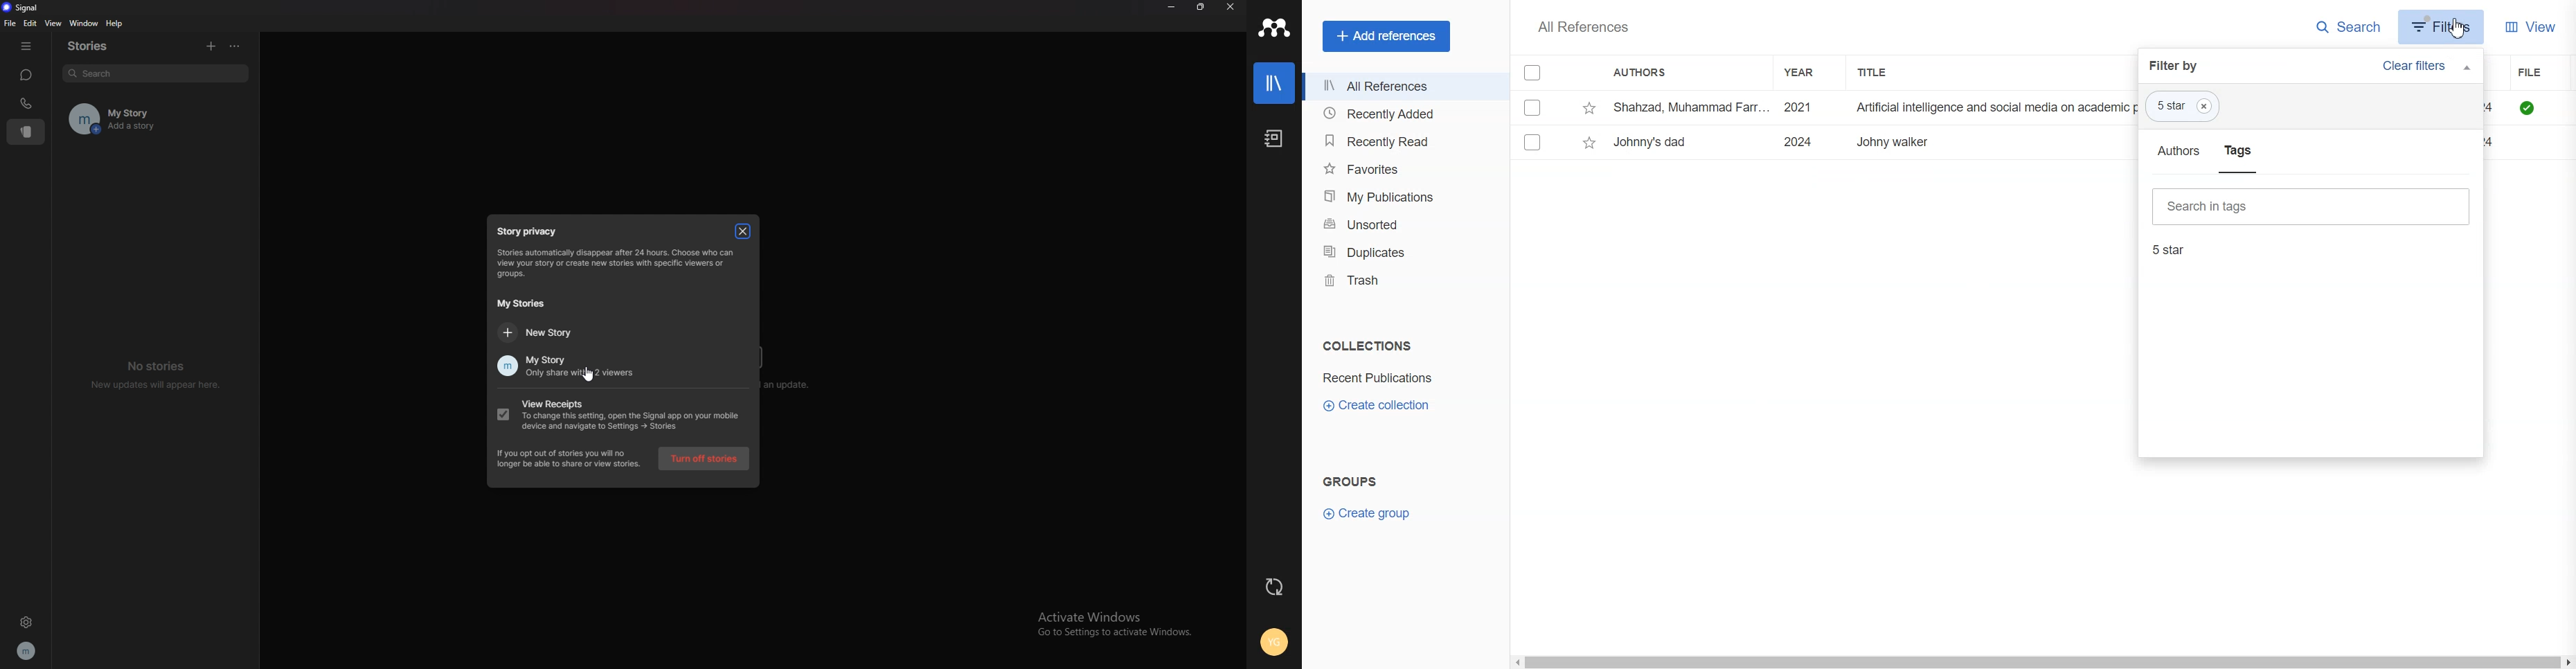  I want to click on settings, so click(25, 624).